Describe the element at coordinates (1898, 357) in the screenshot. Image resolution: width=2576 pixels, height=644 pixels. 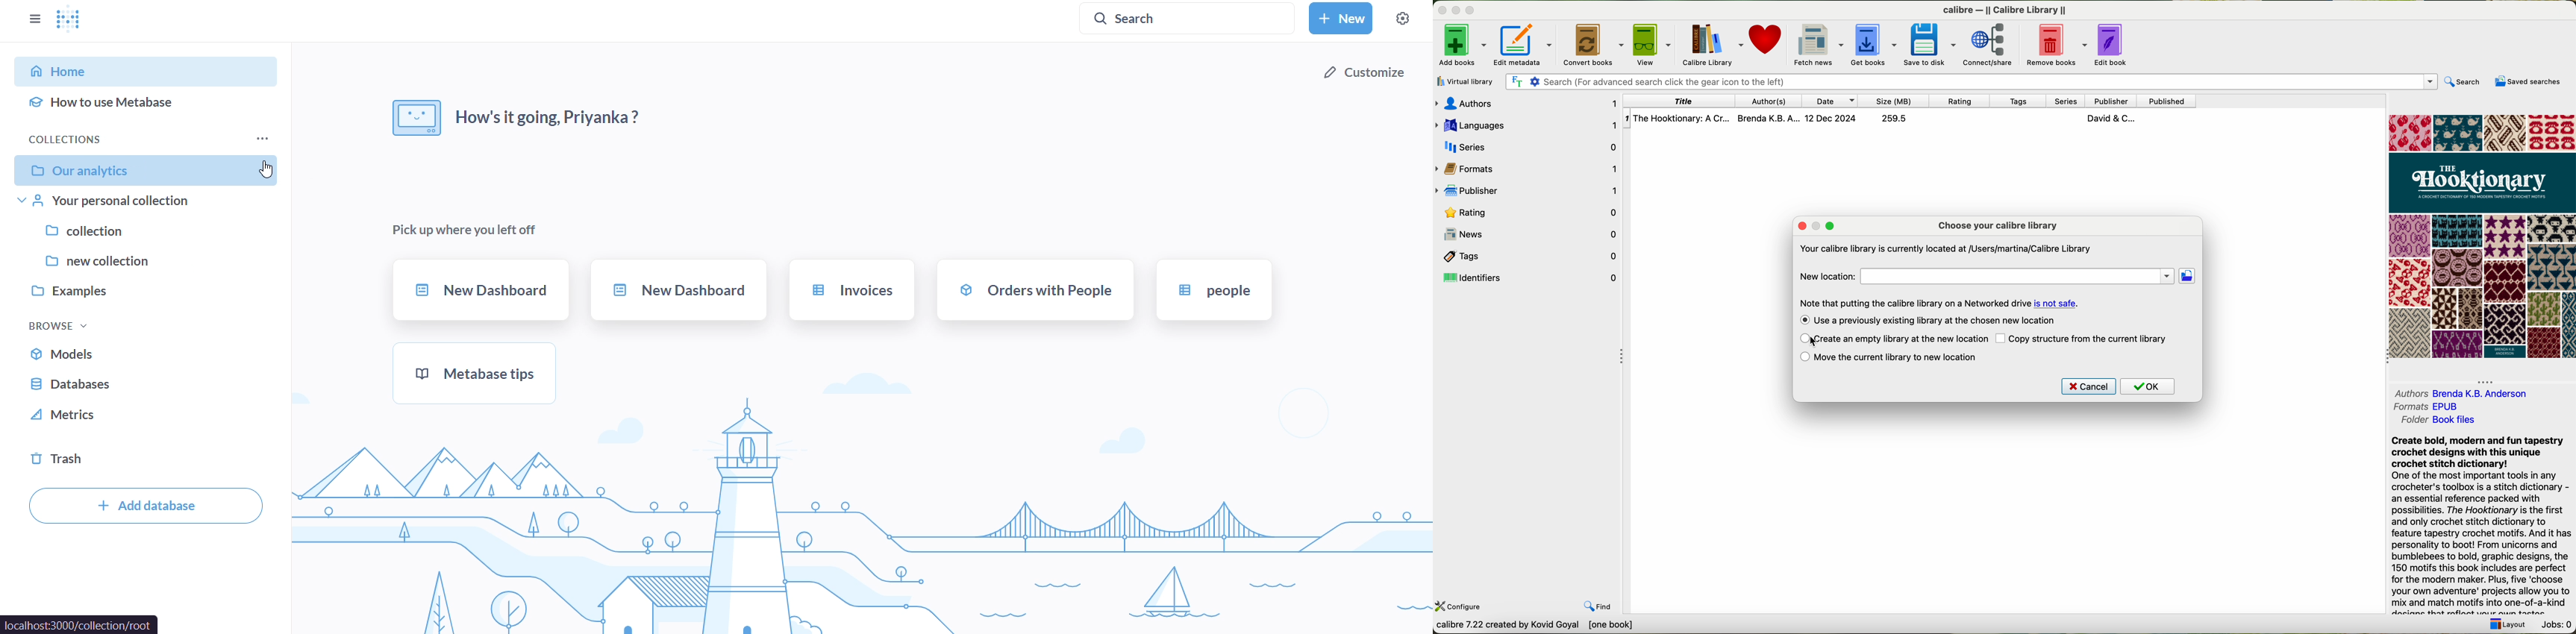
I see `move the current library to the new location` at that location.